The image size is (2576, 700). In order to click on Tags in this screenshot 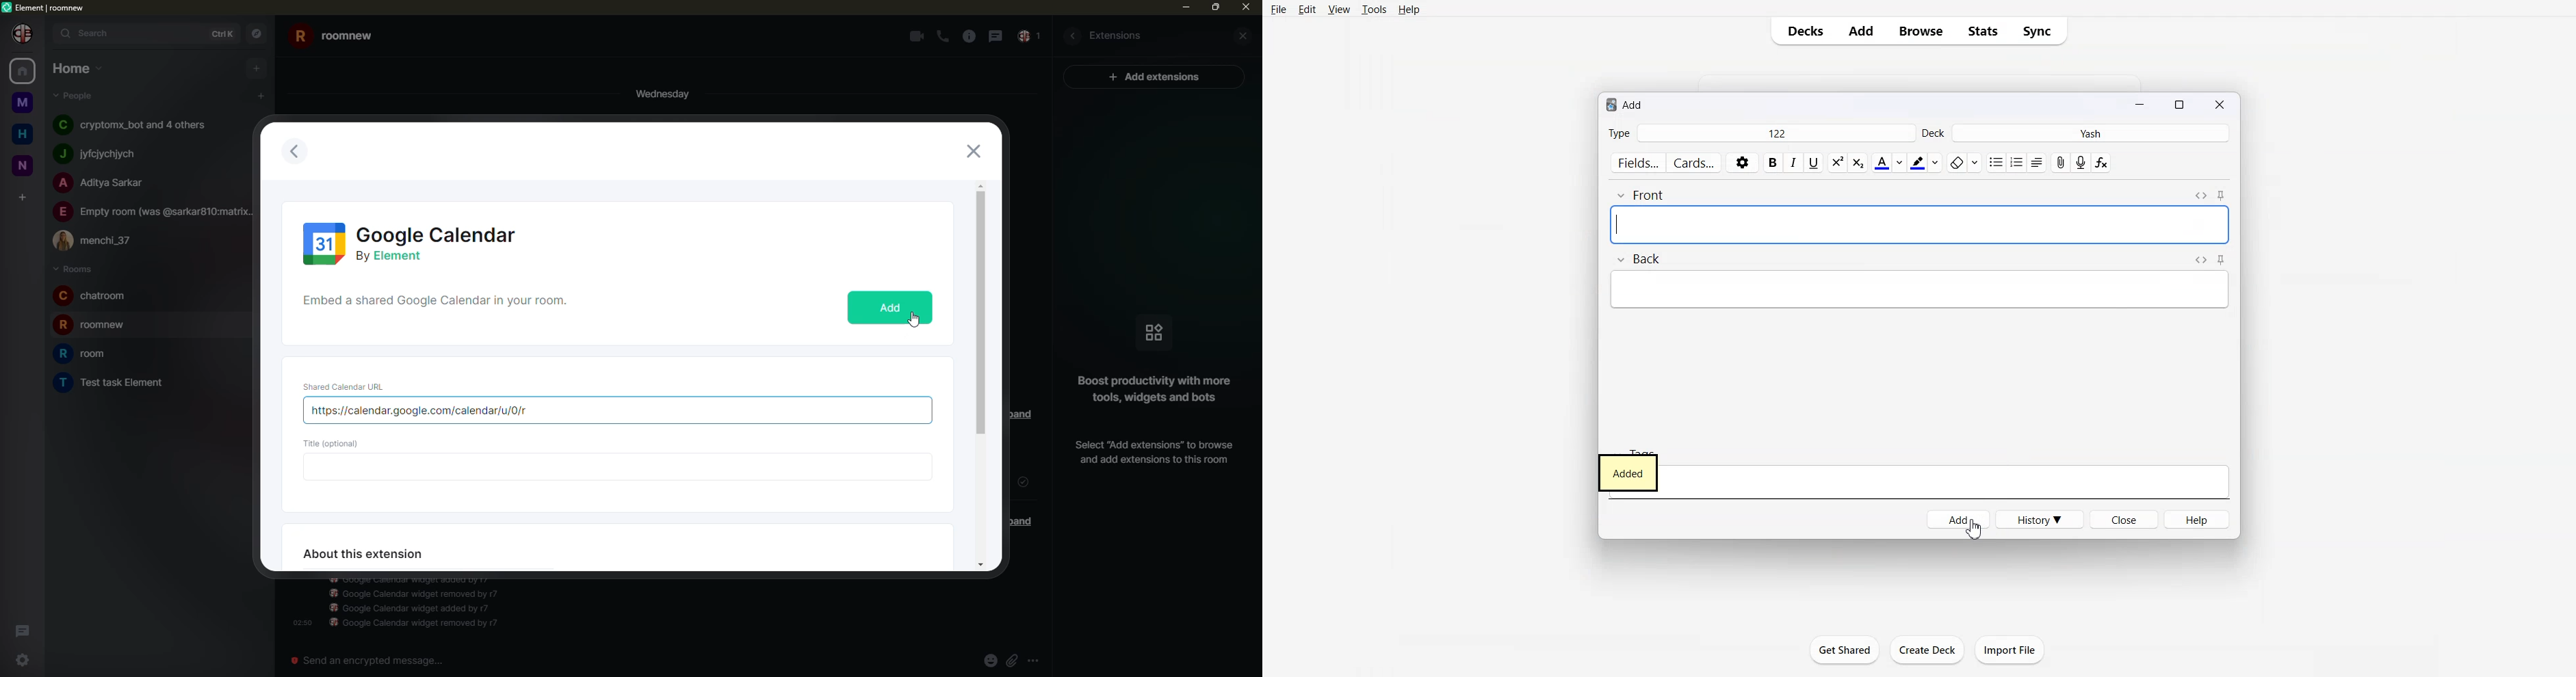, I will do `click(1947, 483)`.